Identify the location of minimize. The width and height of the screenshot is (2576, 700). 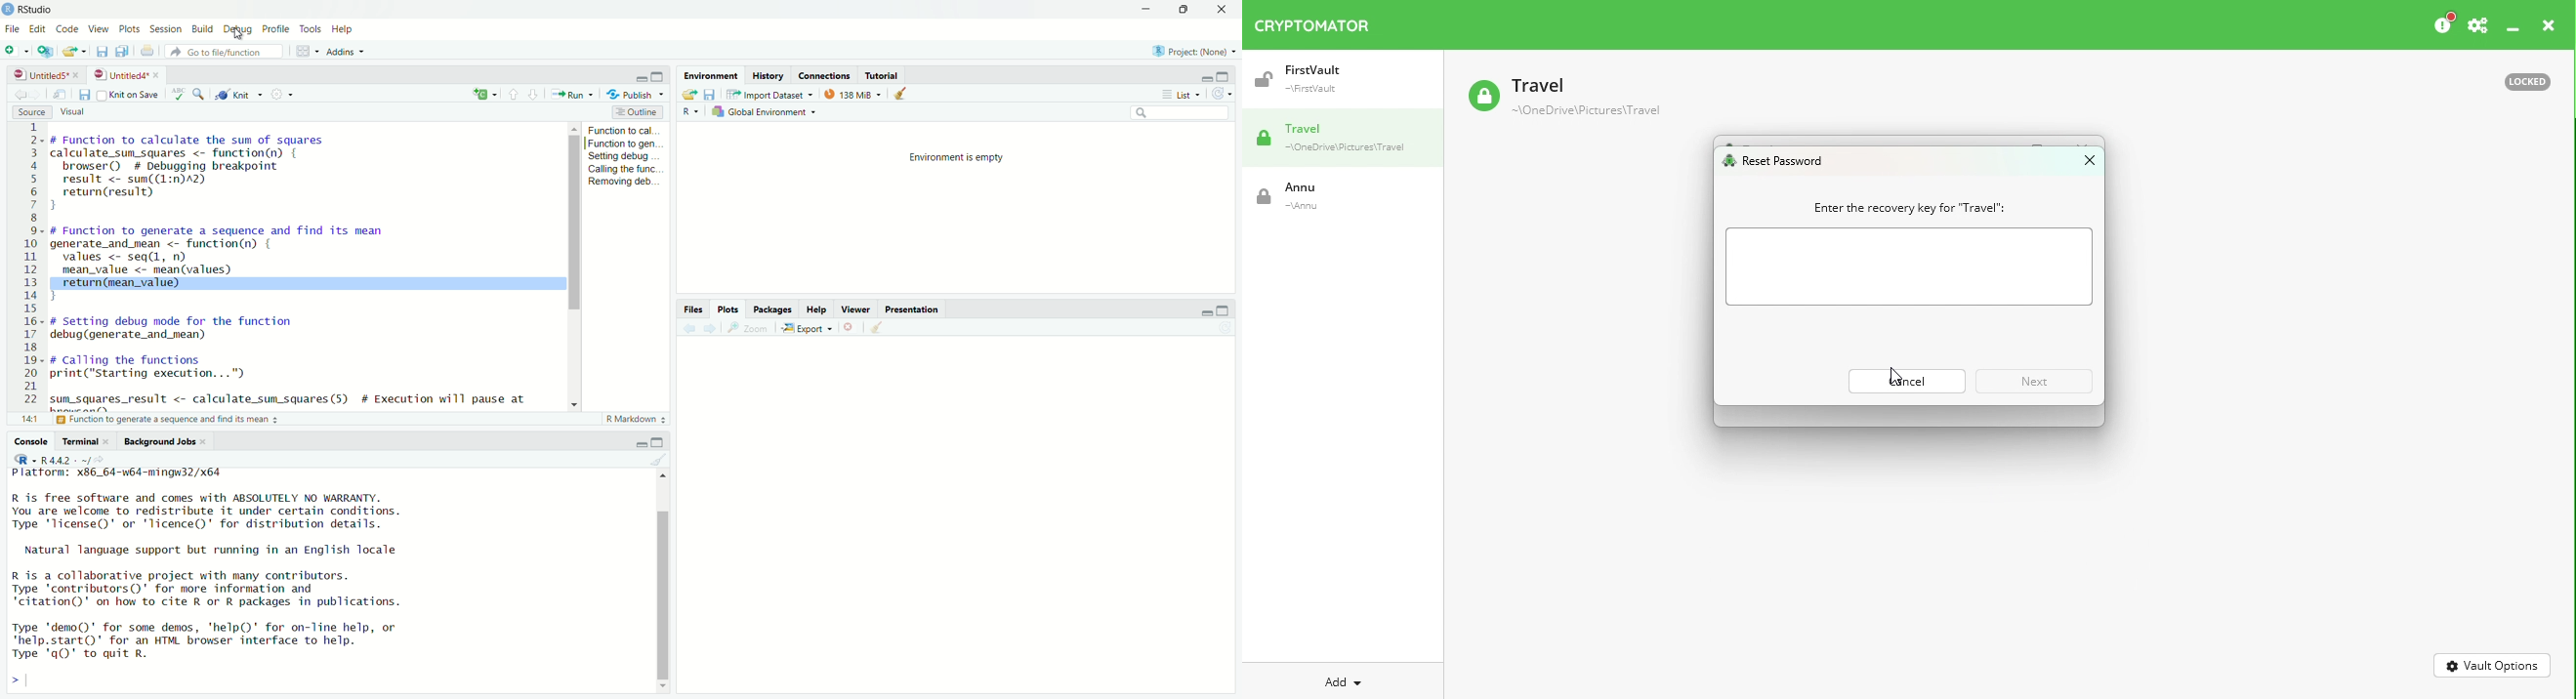
(637, 78).